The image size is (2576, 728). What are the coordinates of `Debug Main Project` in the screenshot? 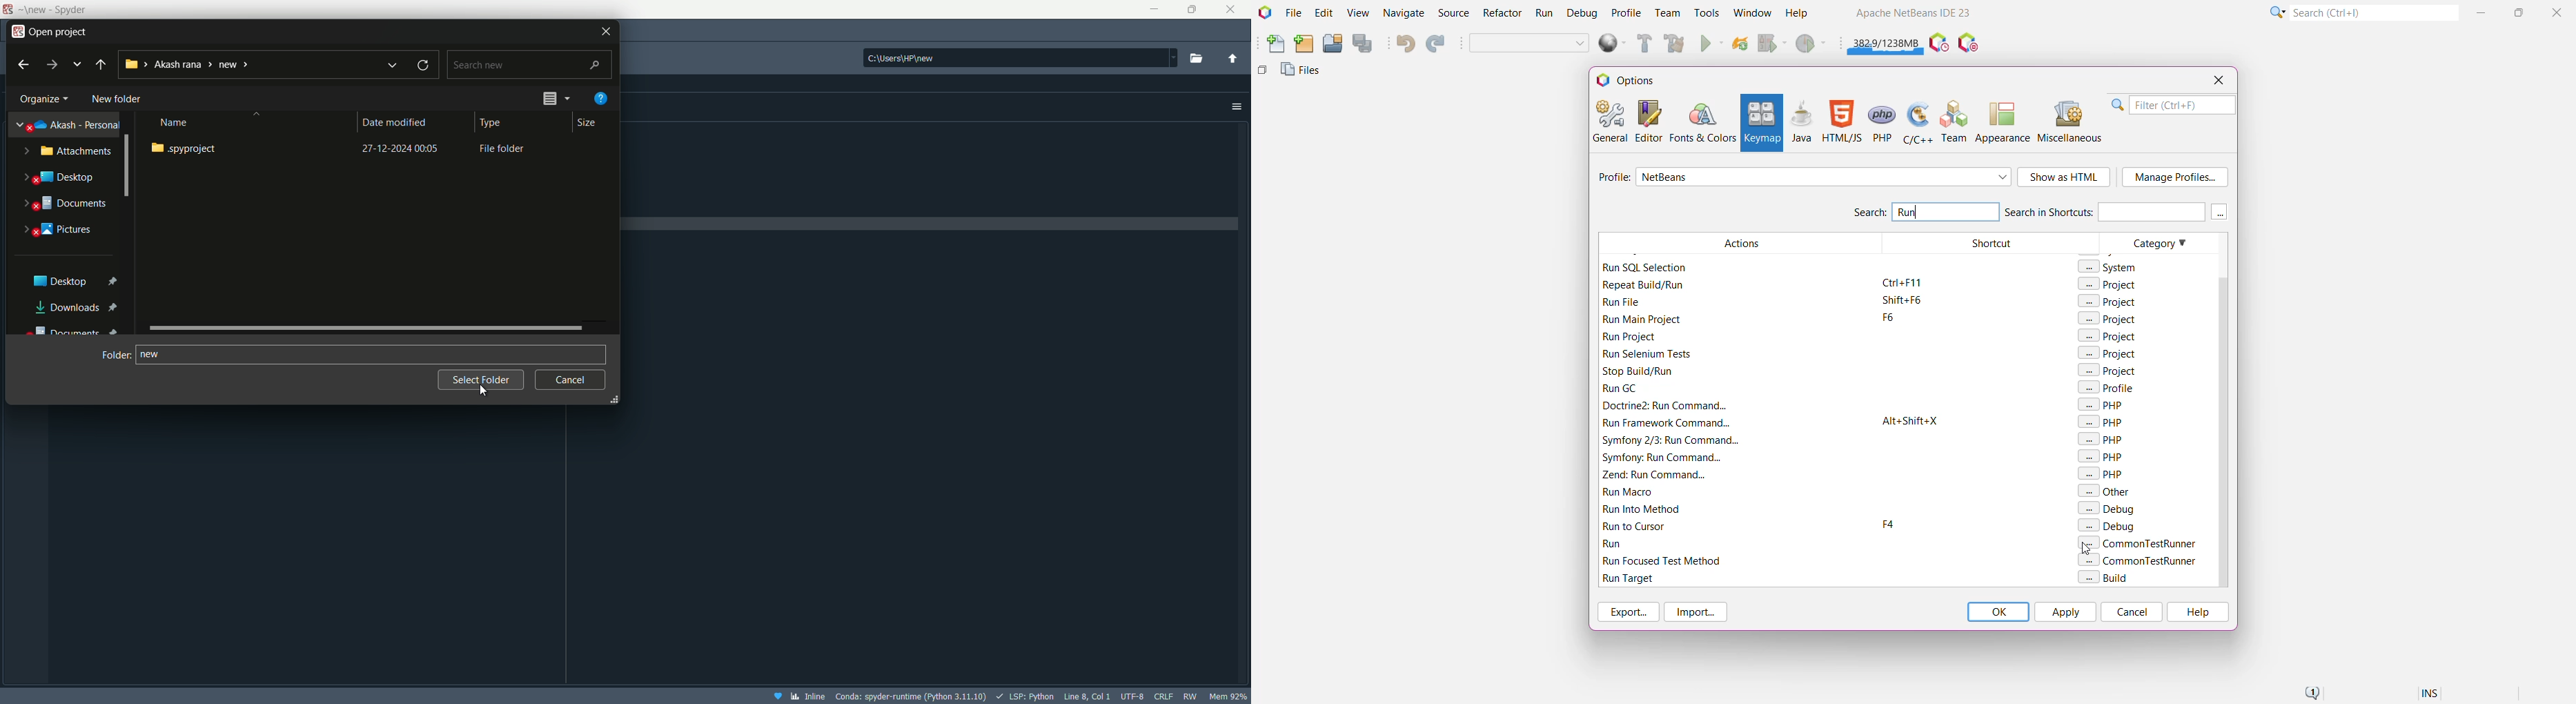 It's located at (1771, 43).